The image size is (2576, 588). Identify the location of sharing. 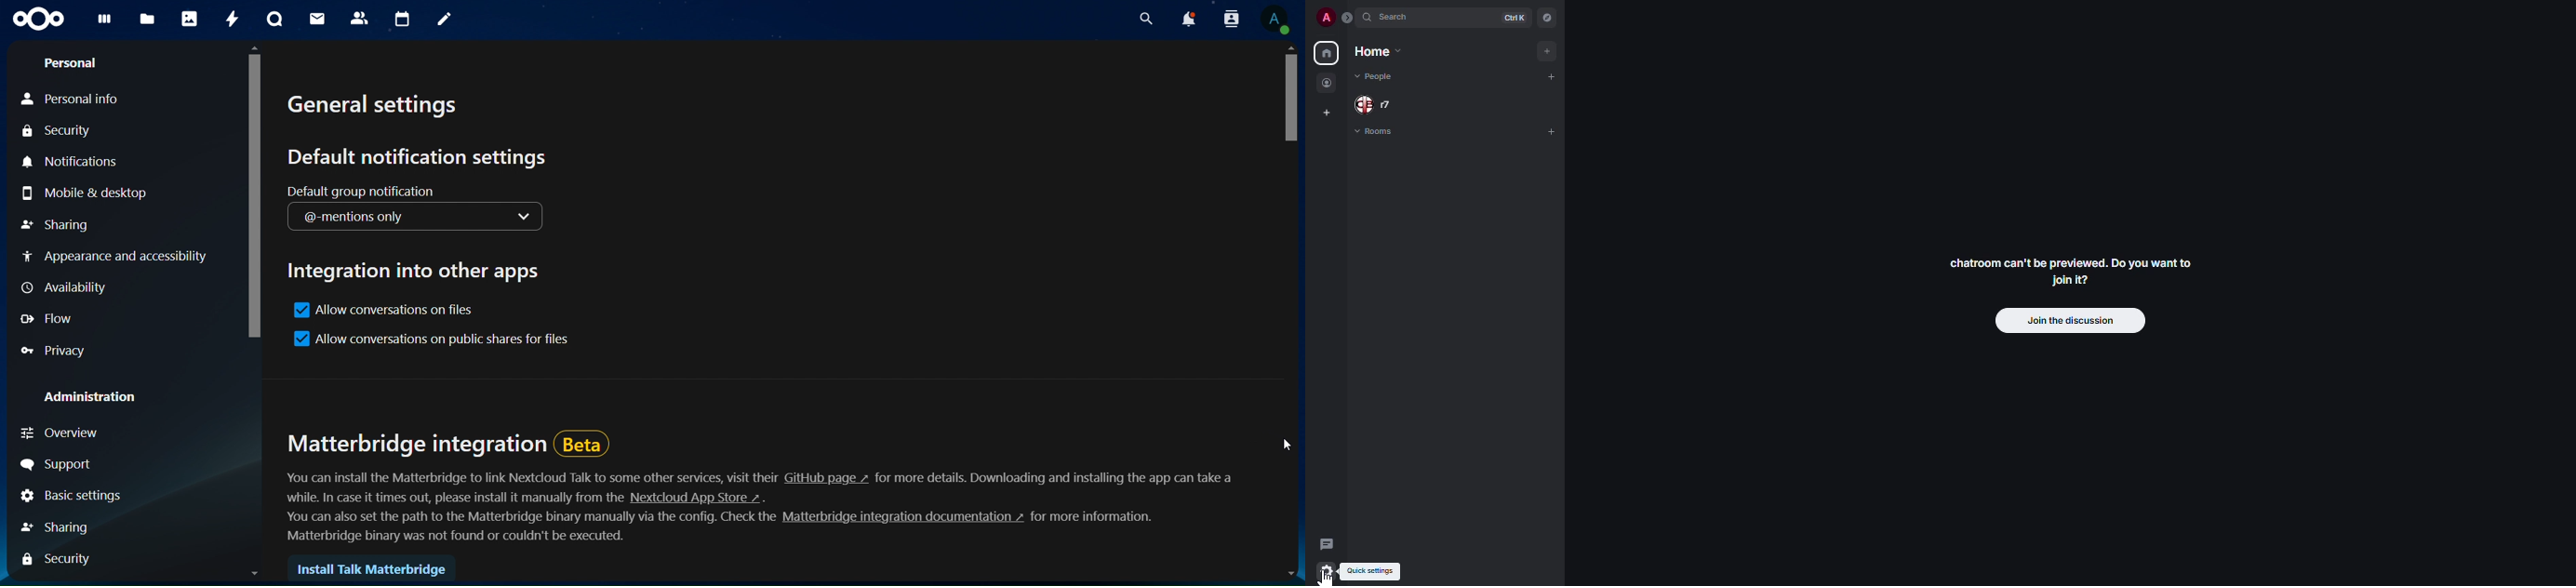
(56, 528).